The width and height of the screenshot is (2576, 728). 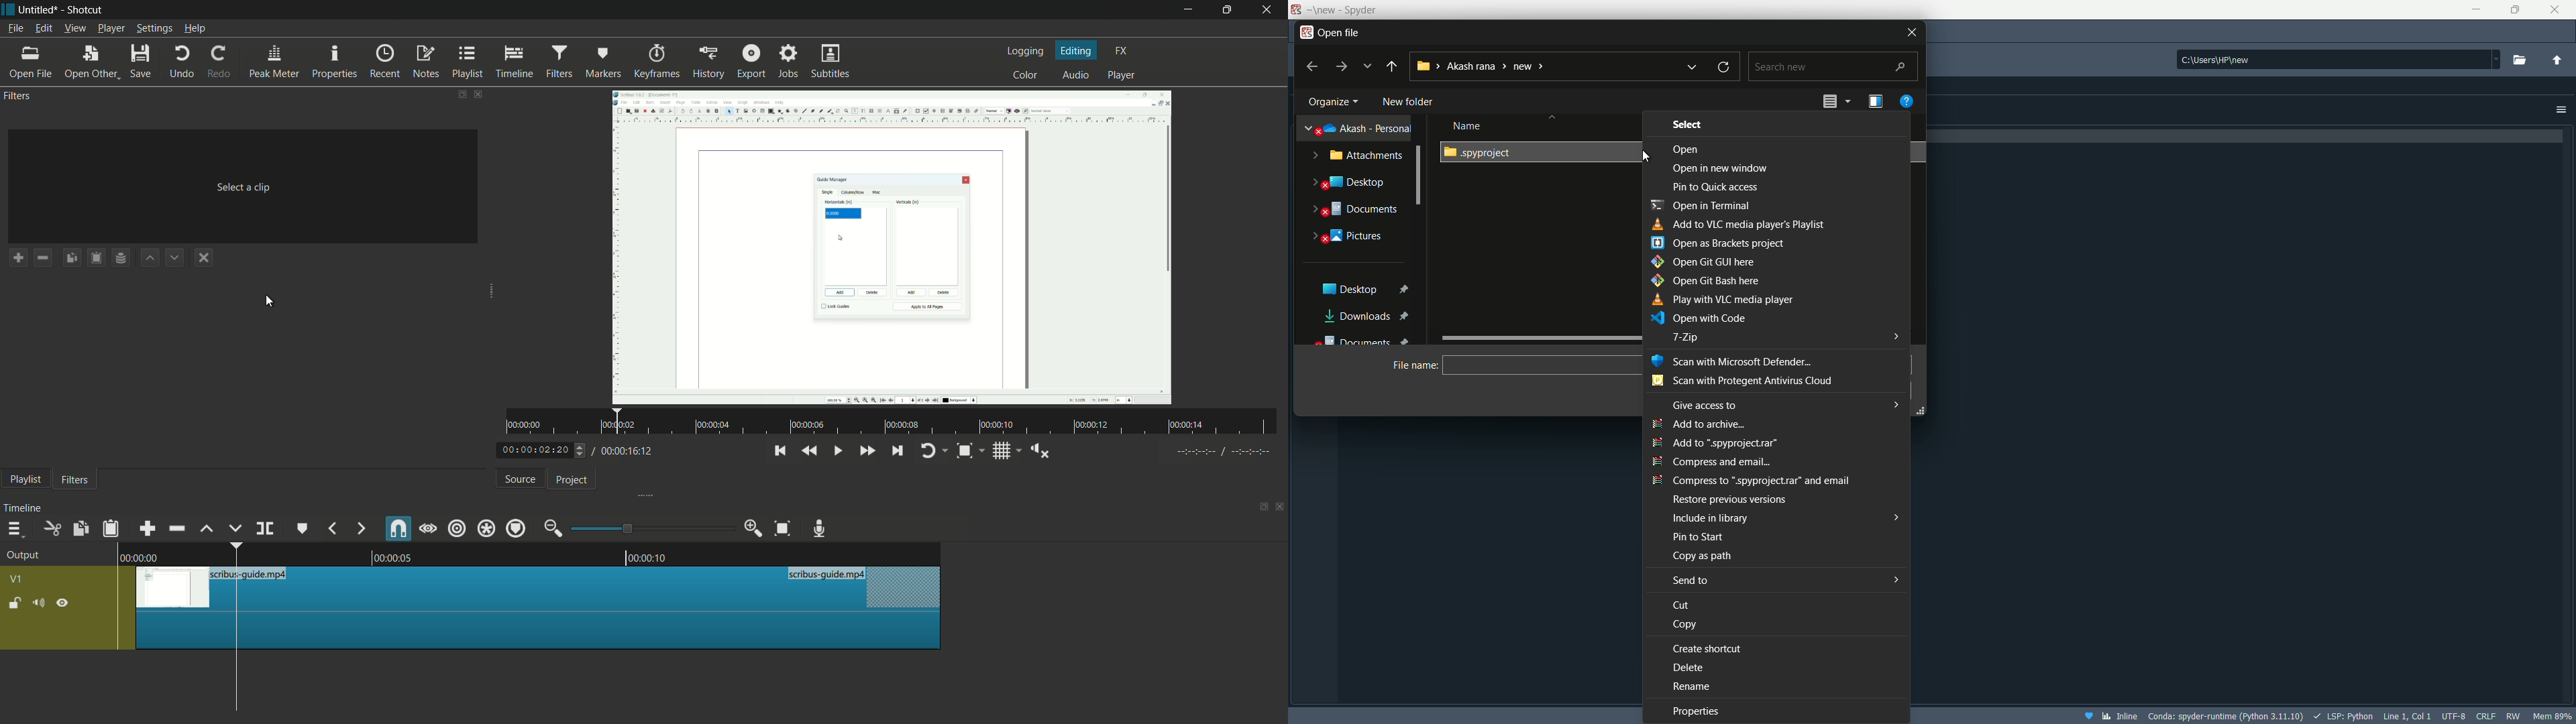 I want to click on copy, so click(x=80, y=530).